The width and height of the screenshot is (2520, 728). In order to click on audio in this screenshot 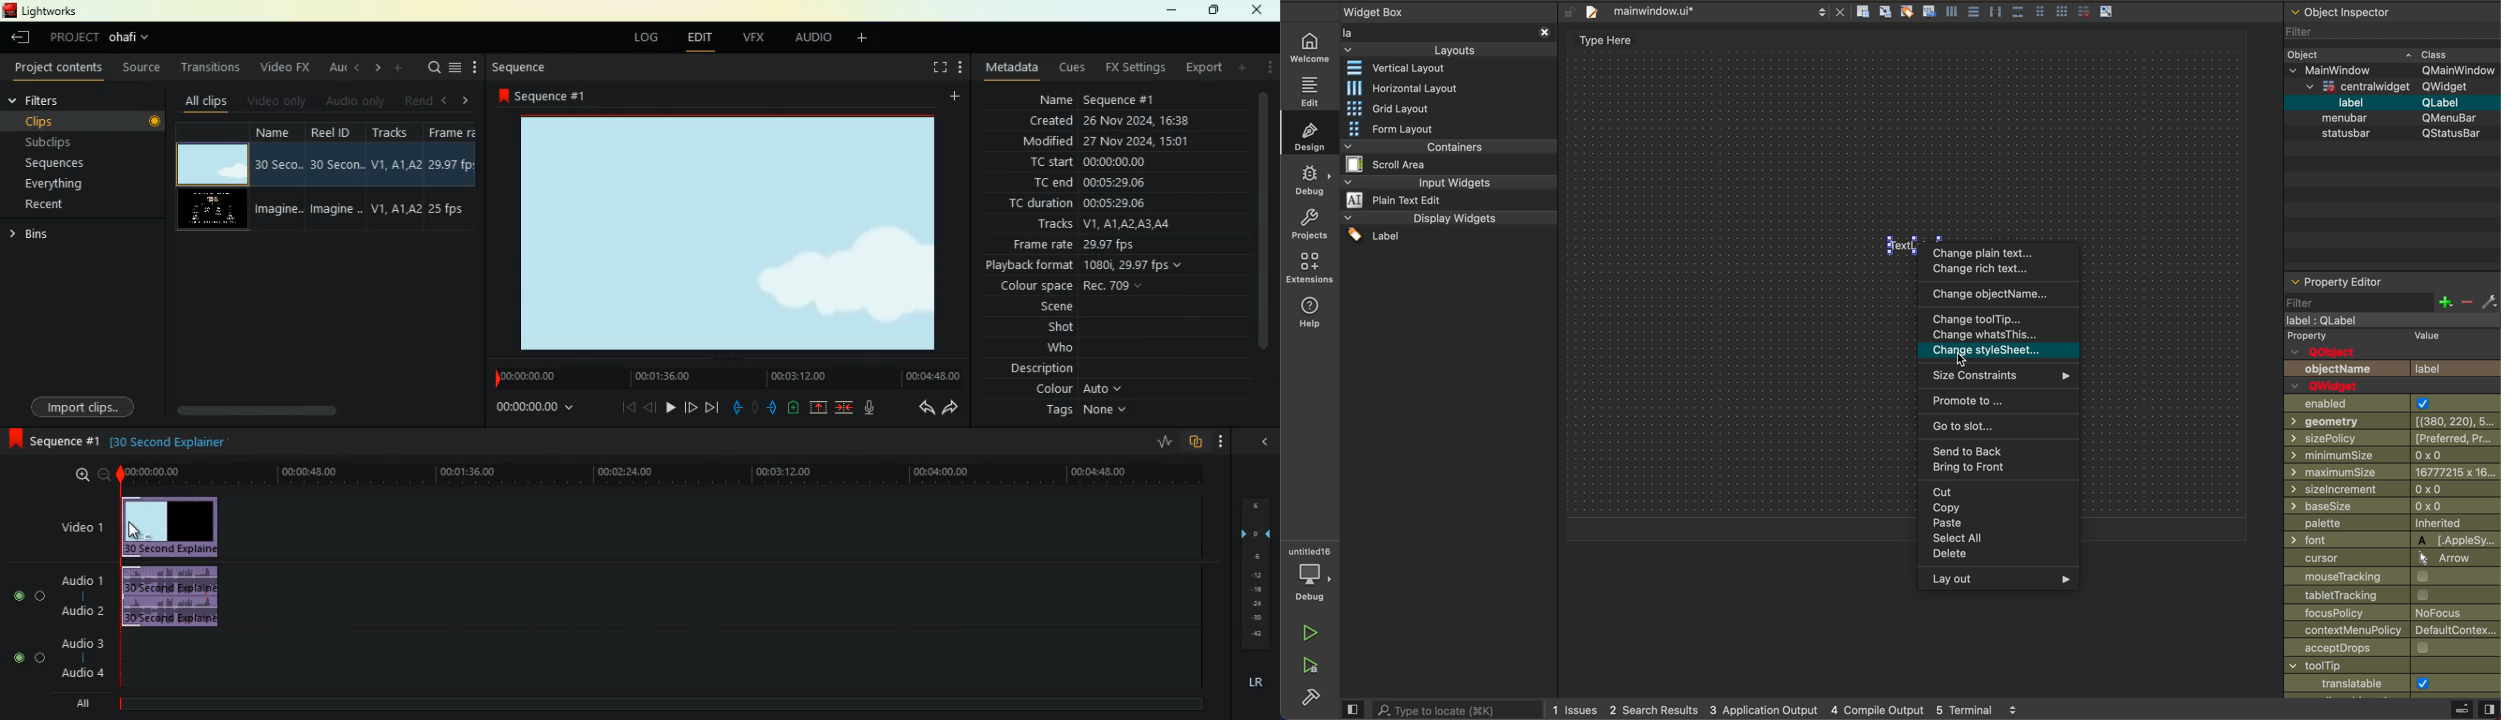, I will do `click(808, 37)`.